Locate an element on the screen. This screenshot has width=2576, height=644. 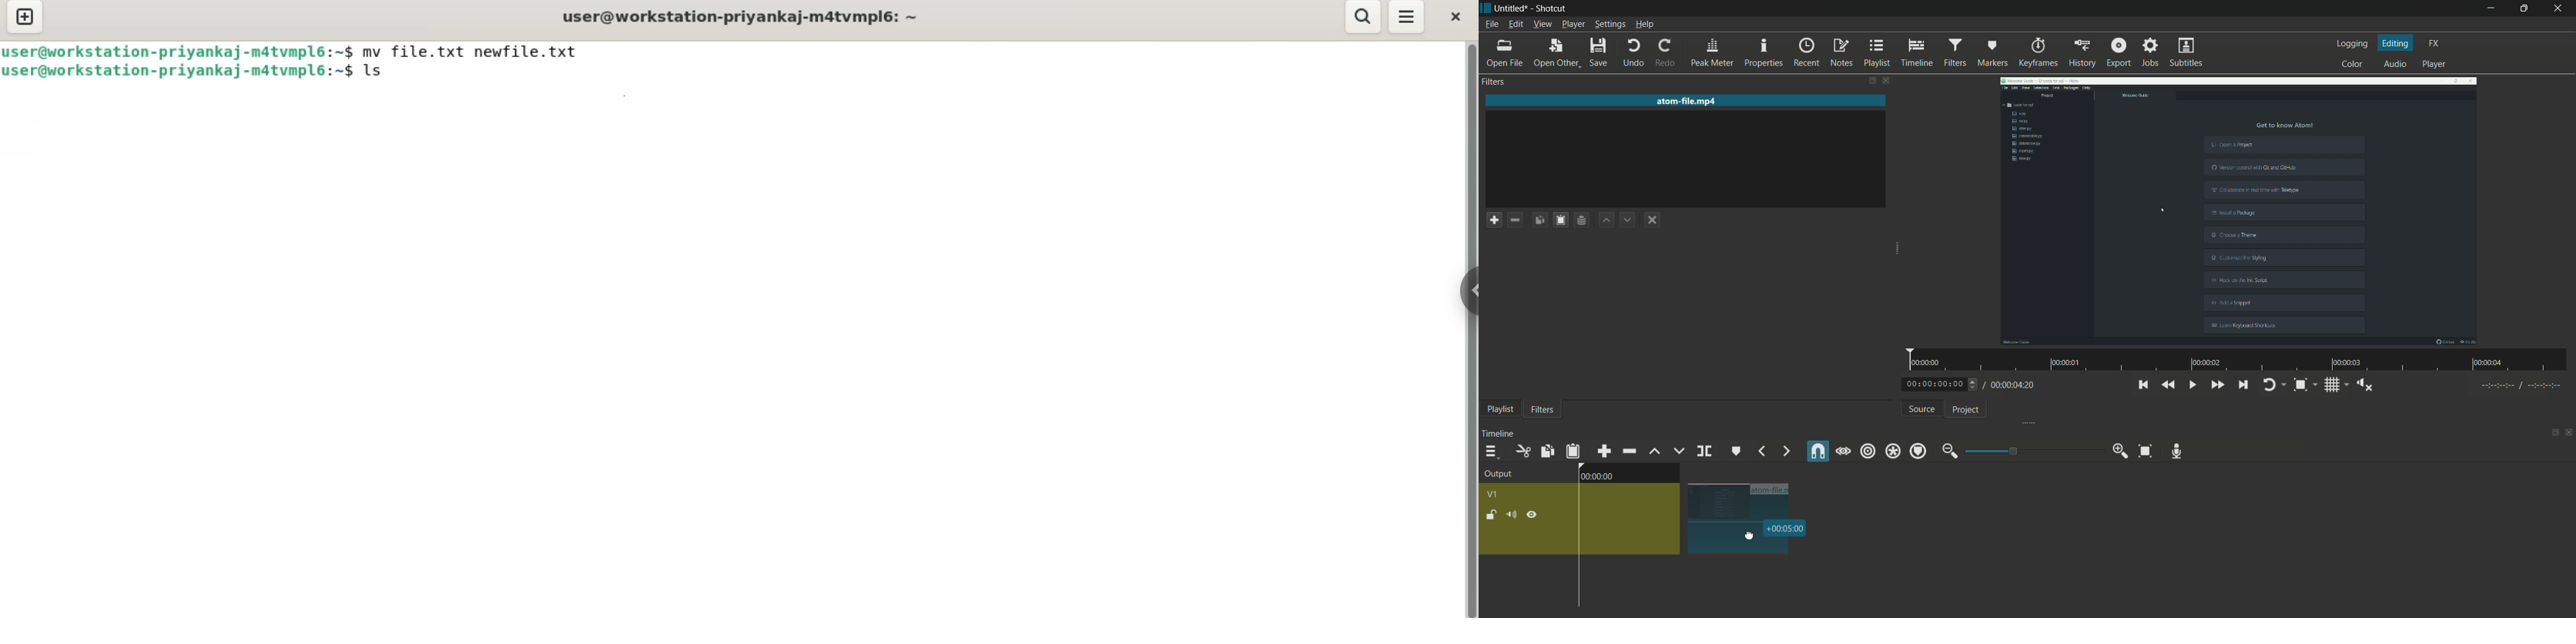
save is located at coordinates (1600, 53).